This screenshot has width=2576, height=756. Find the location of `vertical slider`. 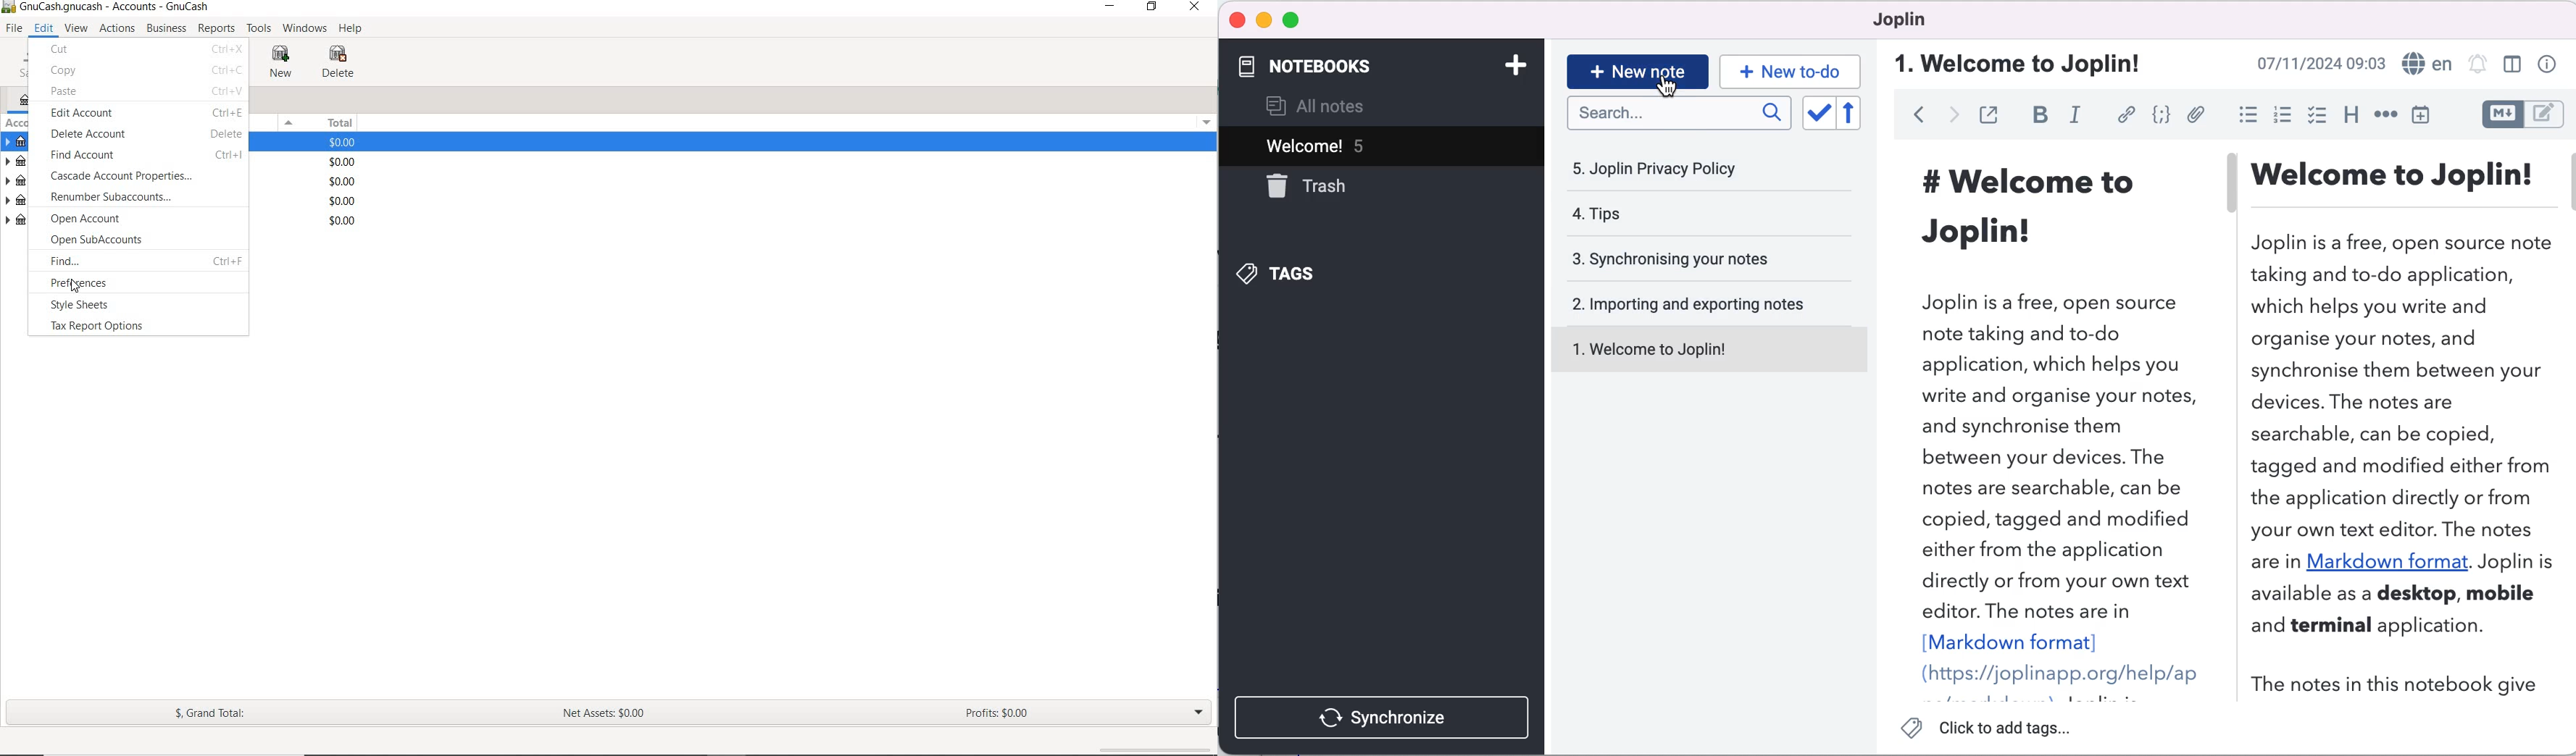

vertical slider is located at coordinates (2233, 186).